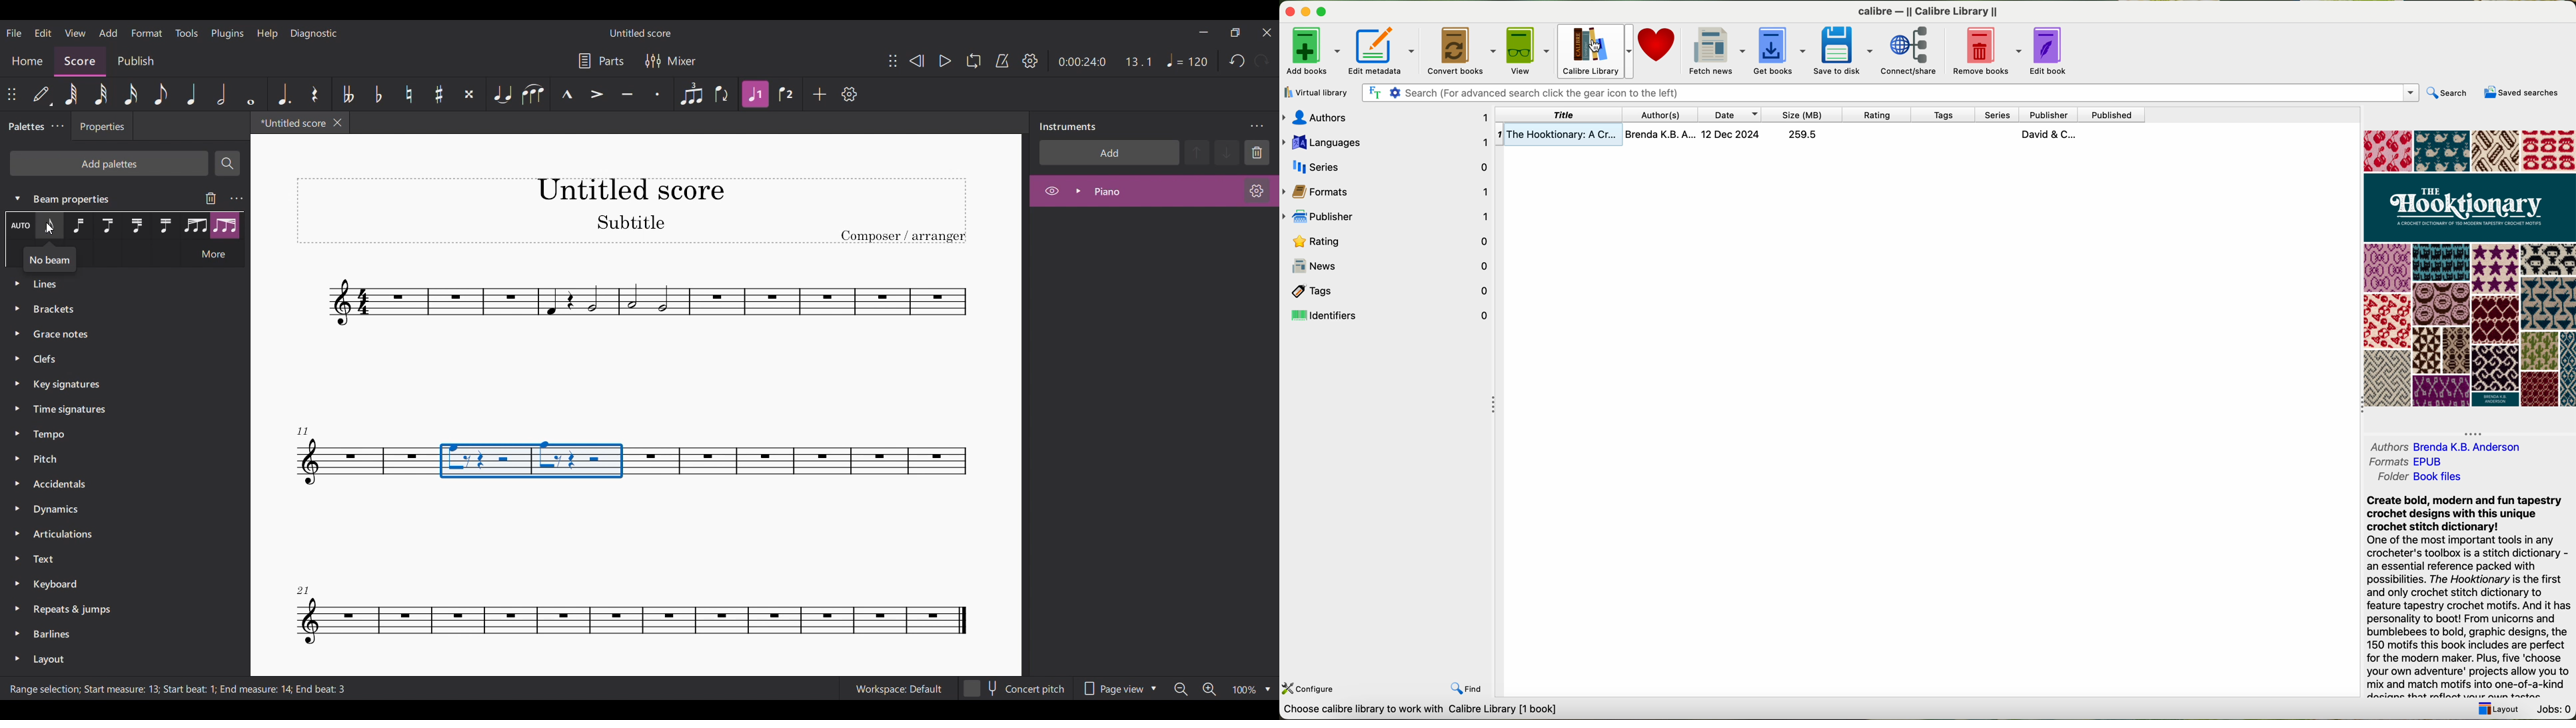  Describe the element at coordinates (1257, 153) in the screenshot. I see `Delete` at that location.